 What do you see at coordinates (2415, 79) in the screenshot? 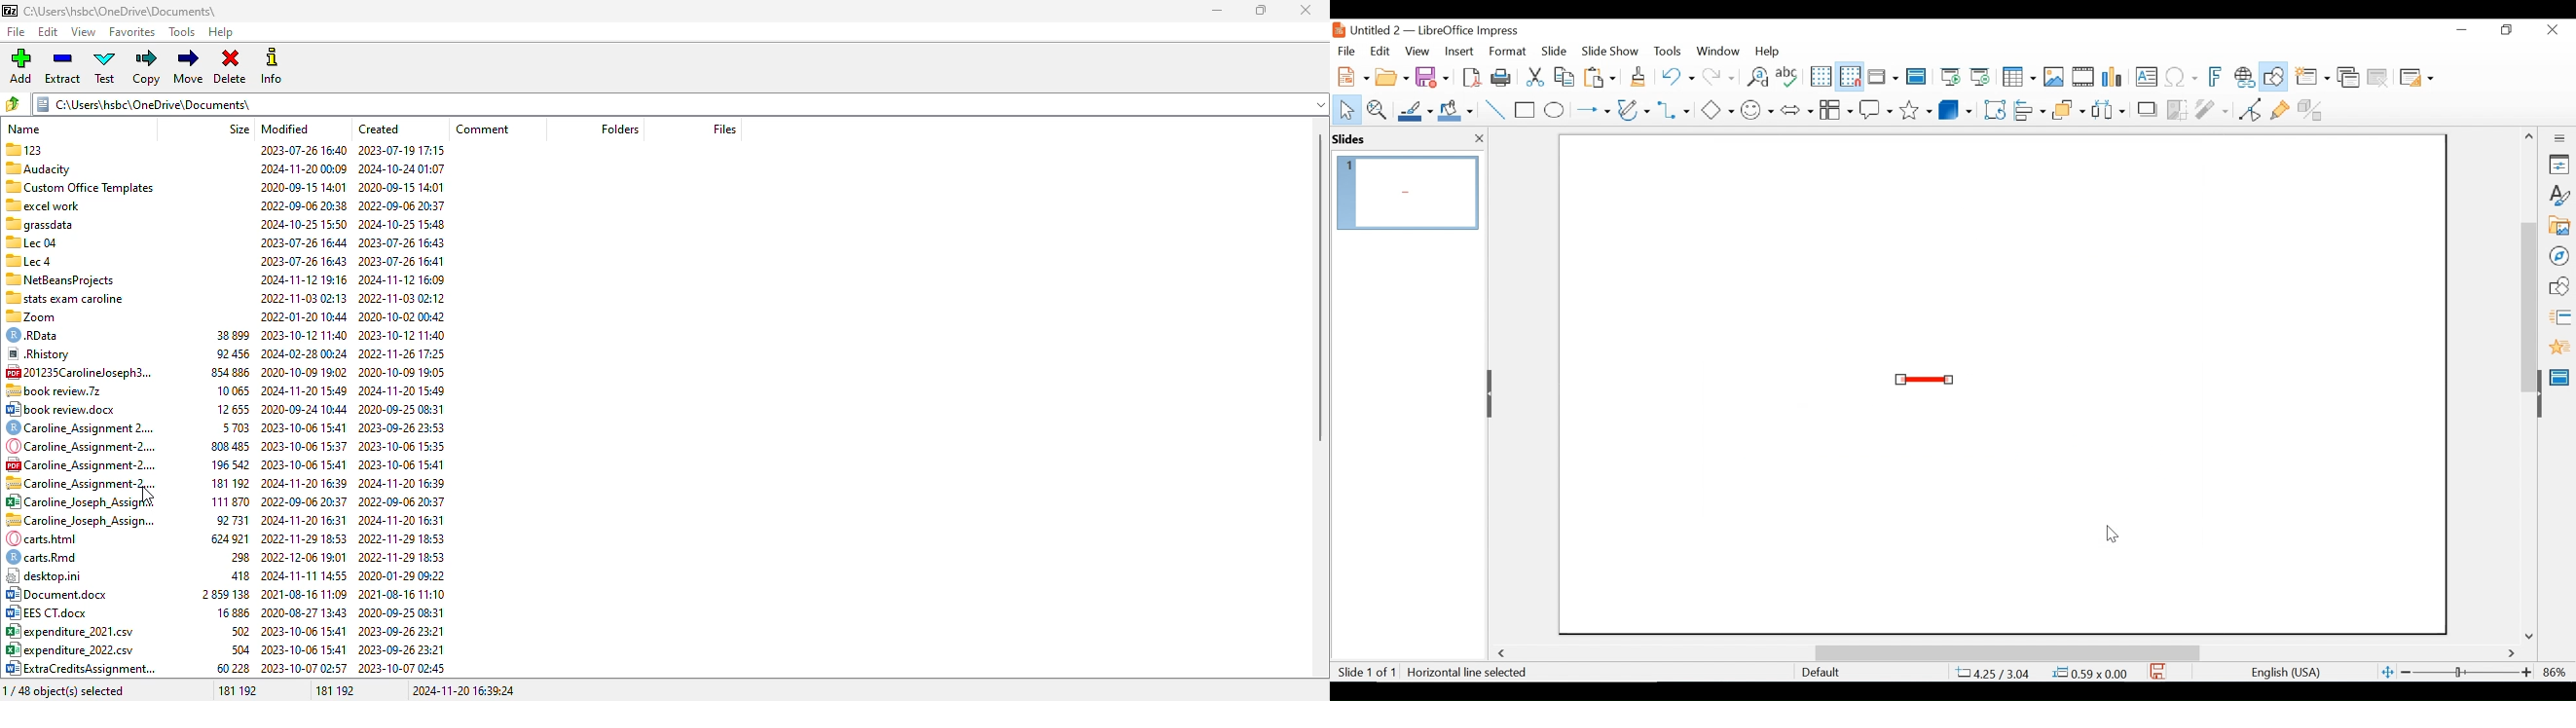
I see `Slide Layout` at bounding box center [2415, 79].